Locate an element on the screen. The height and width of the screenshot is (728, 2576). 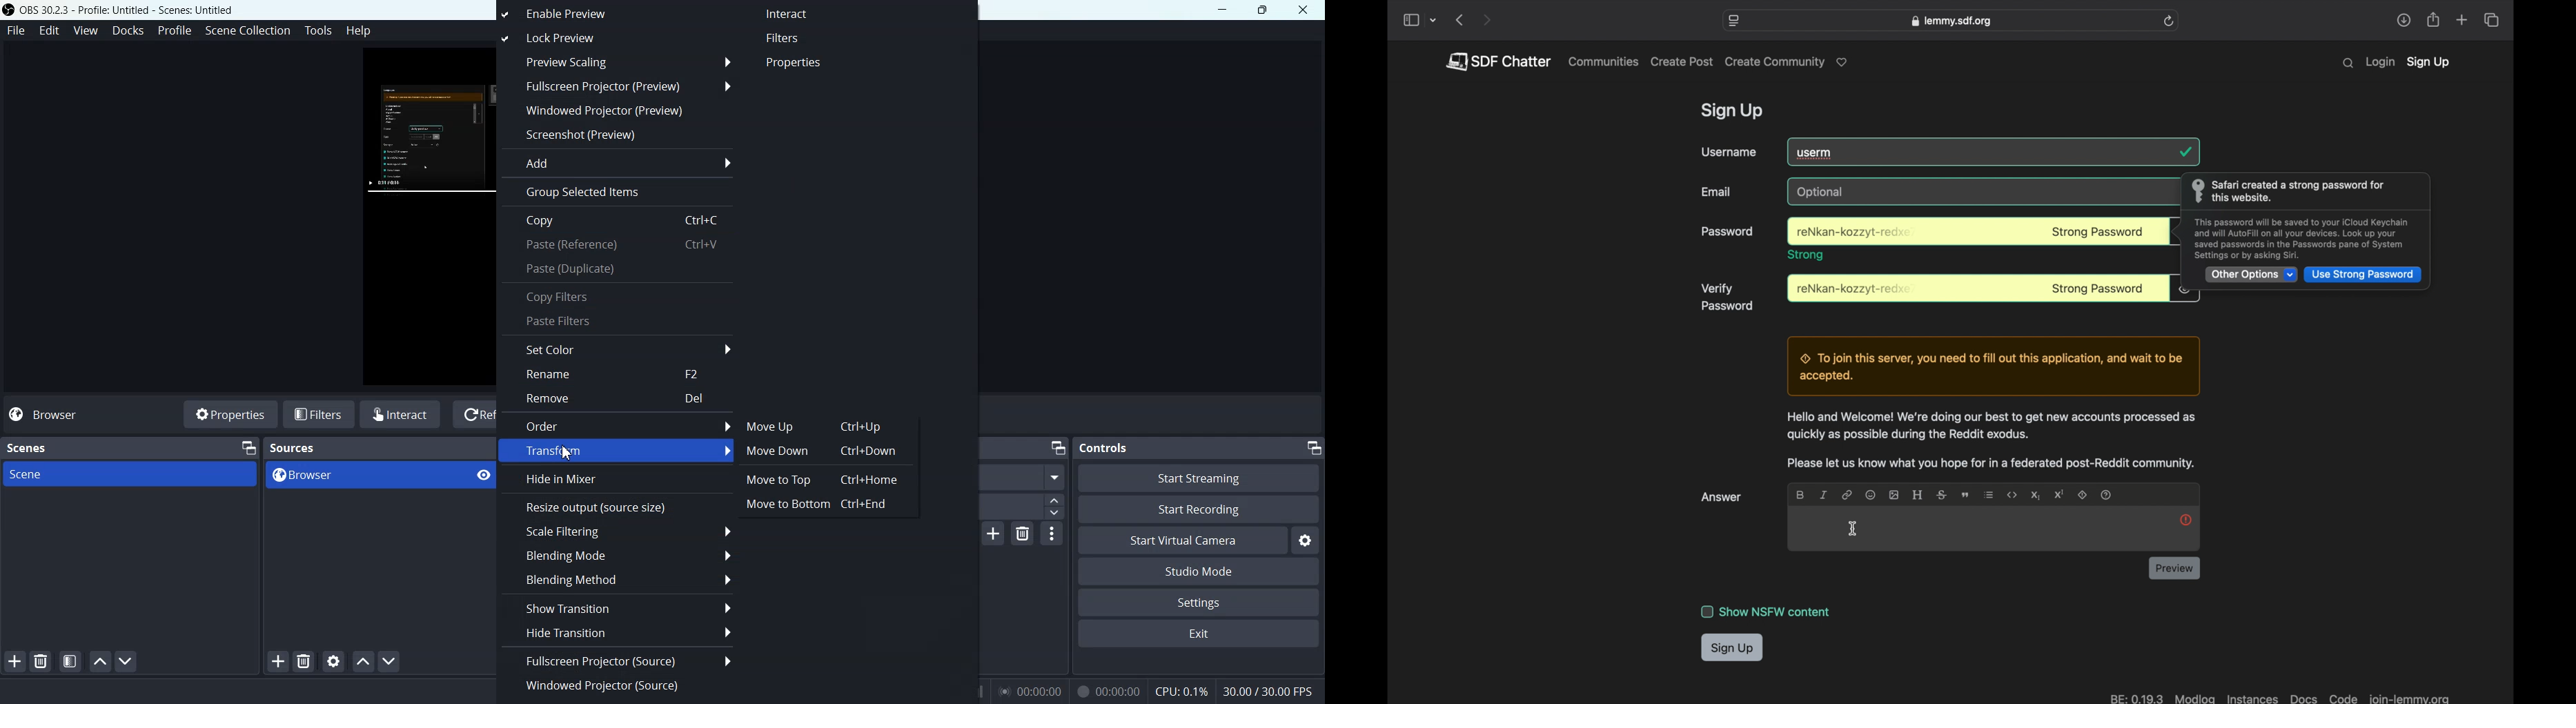
Minimize is located at coordinates (1314, 448).